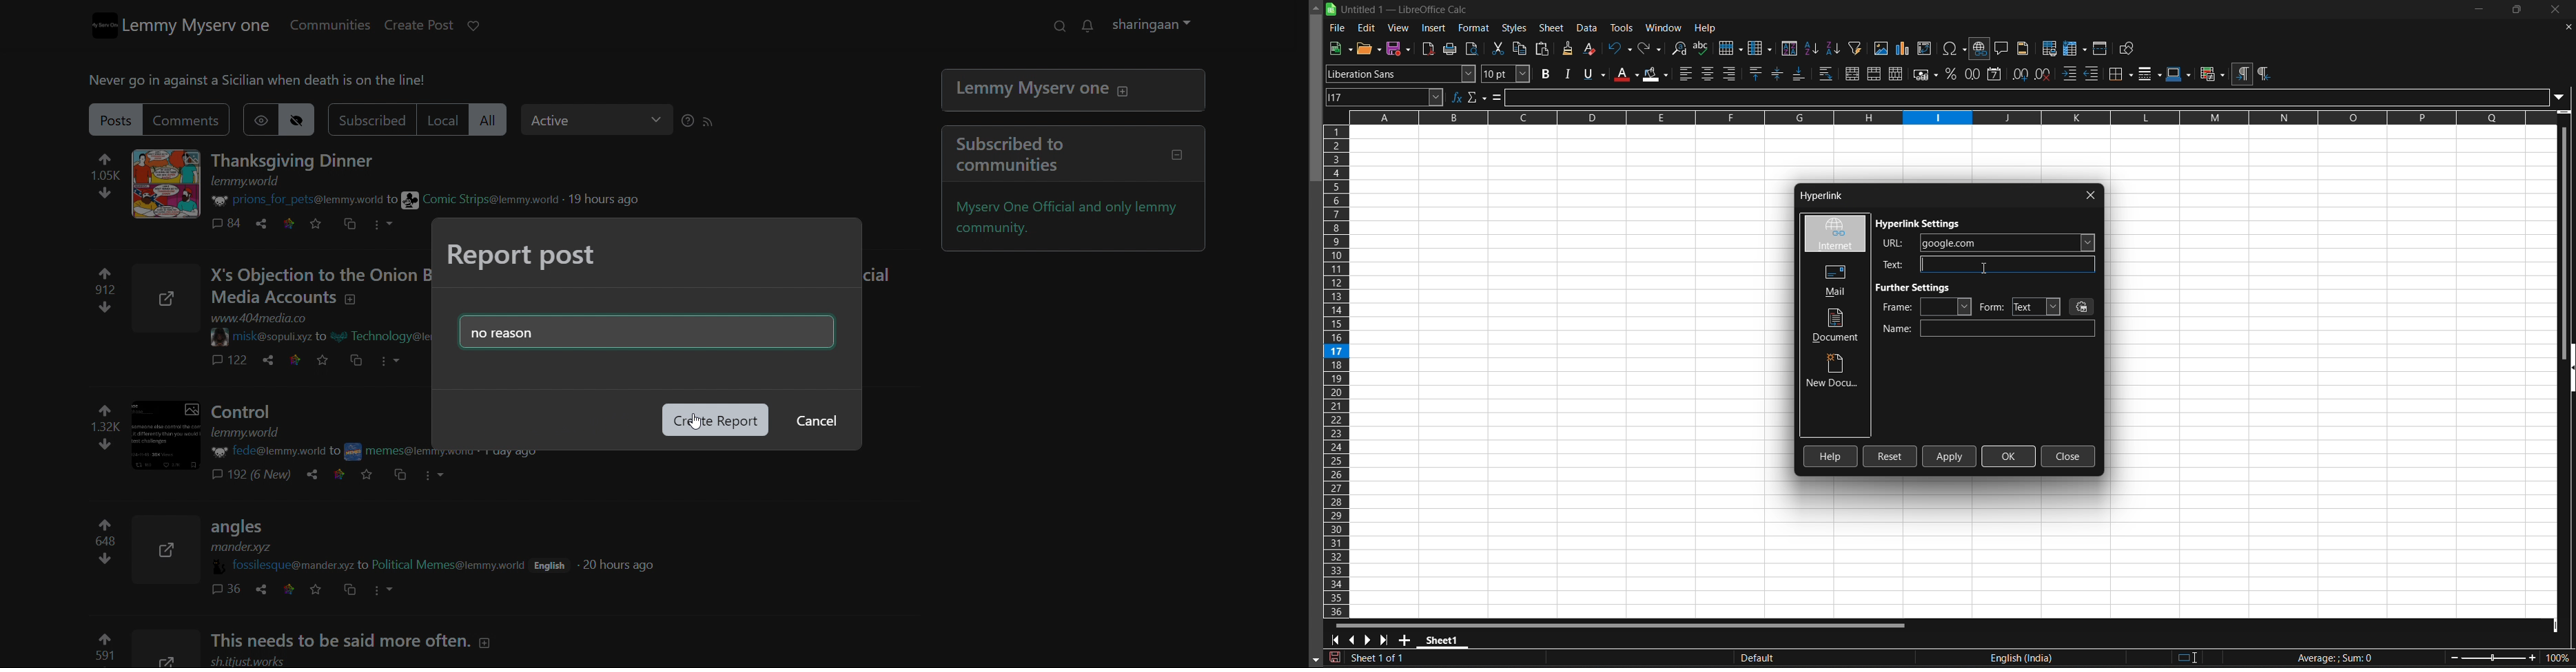 The image size is (2576, 672). I want to click on Active(select relevance), so click(604, 120).